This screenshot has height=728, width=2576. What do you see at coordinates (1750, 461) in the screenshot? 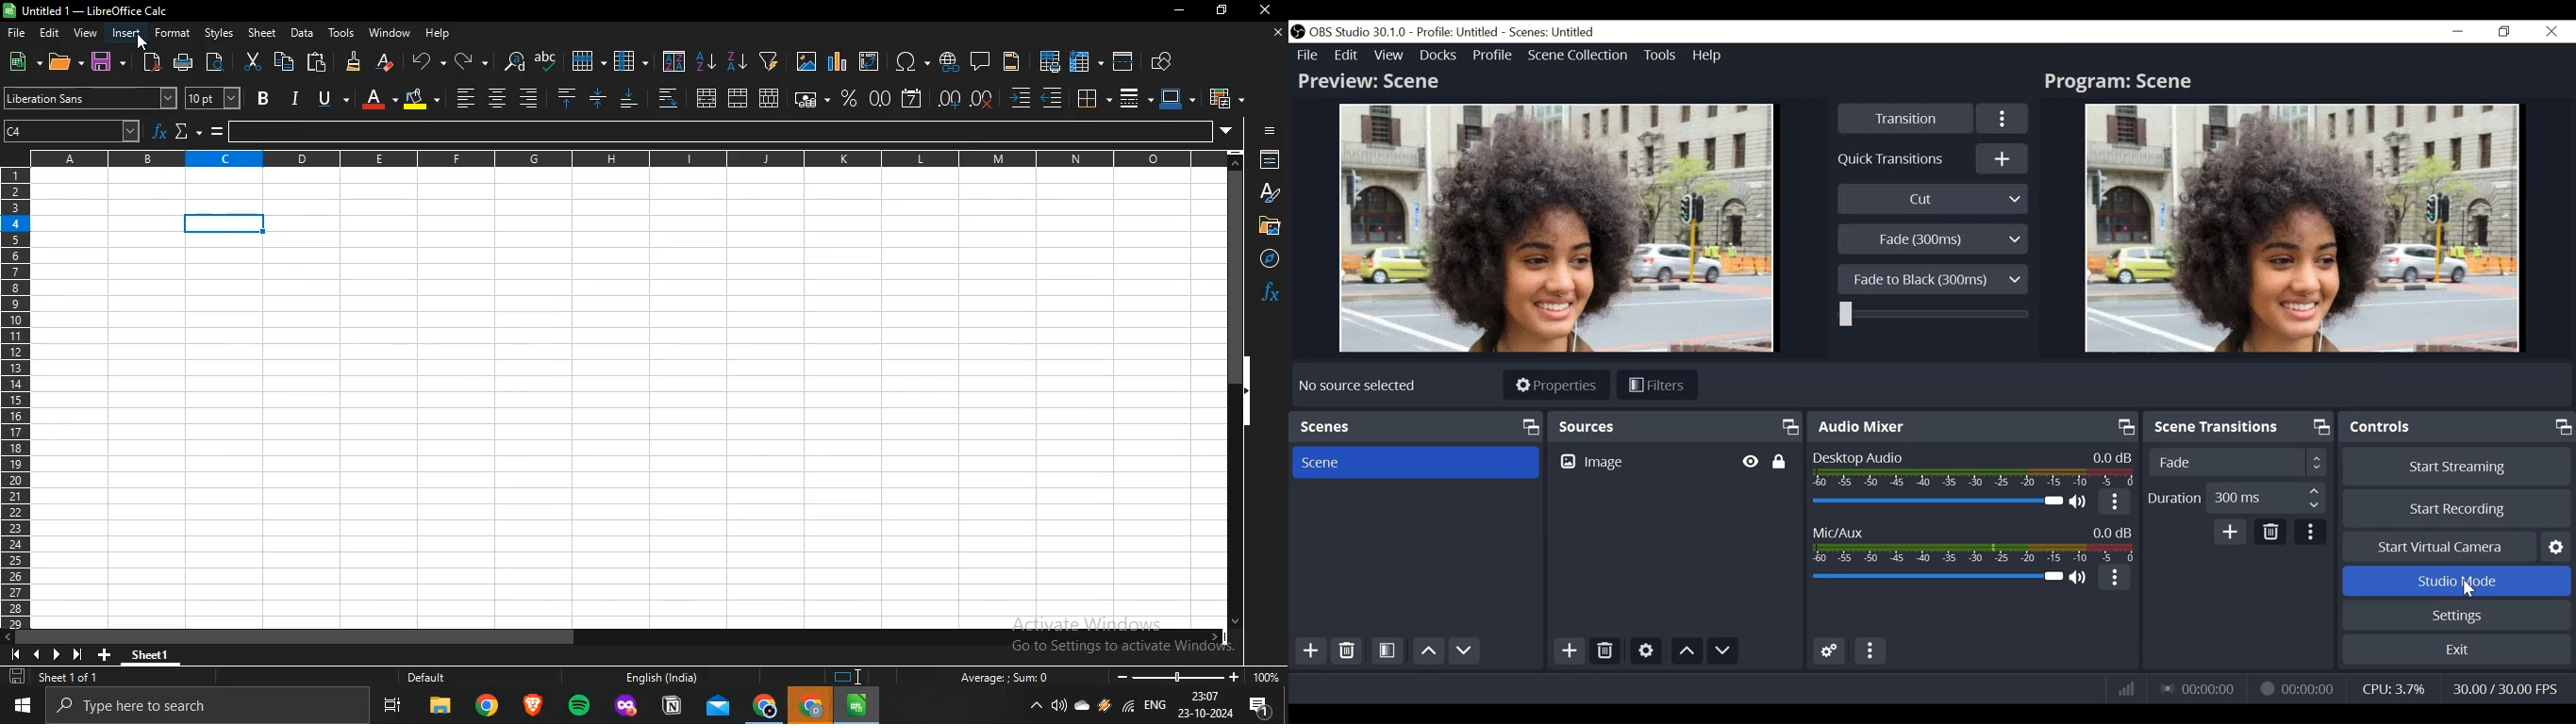
I see `Toggle Hide/Display` at bounding box center [1750, 461].